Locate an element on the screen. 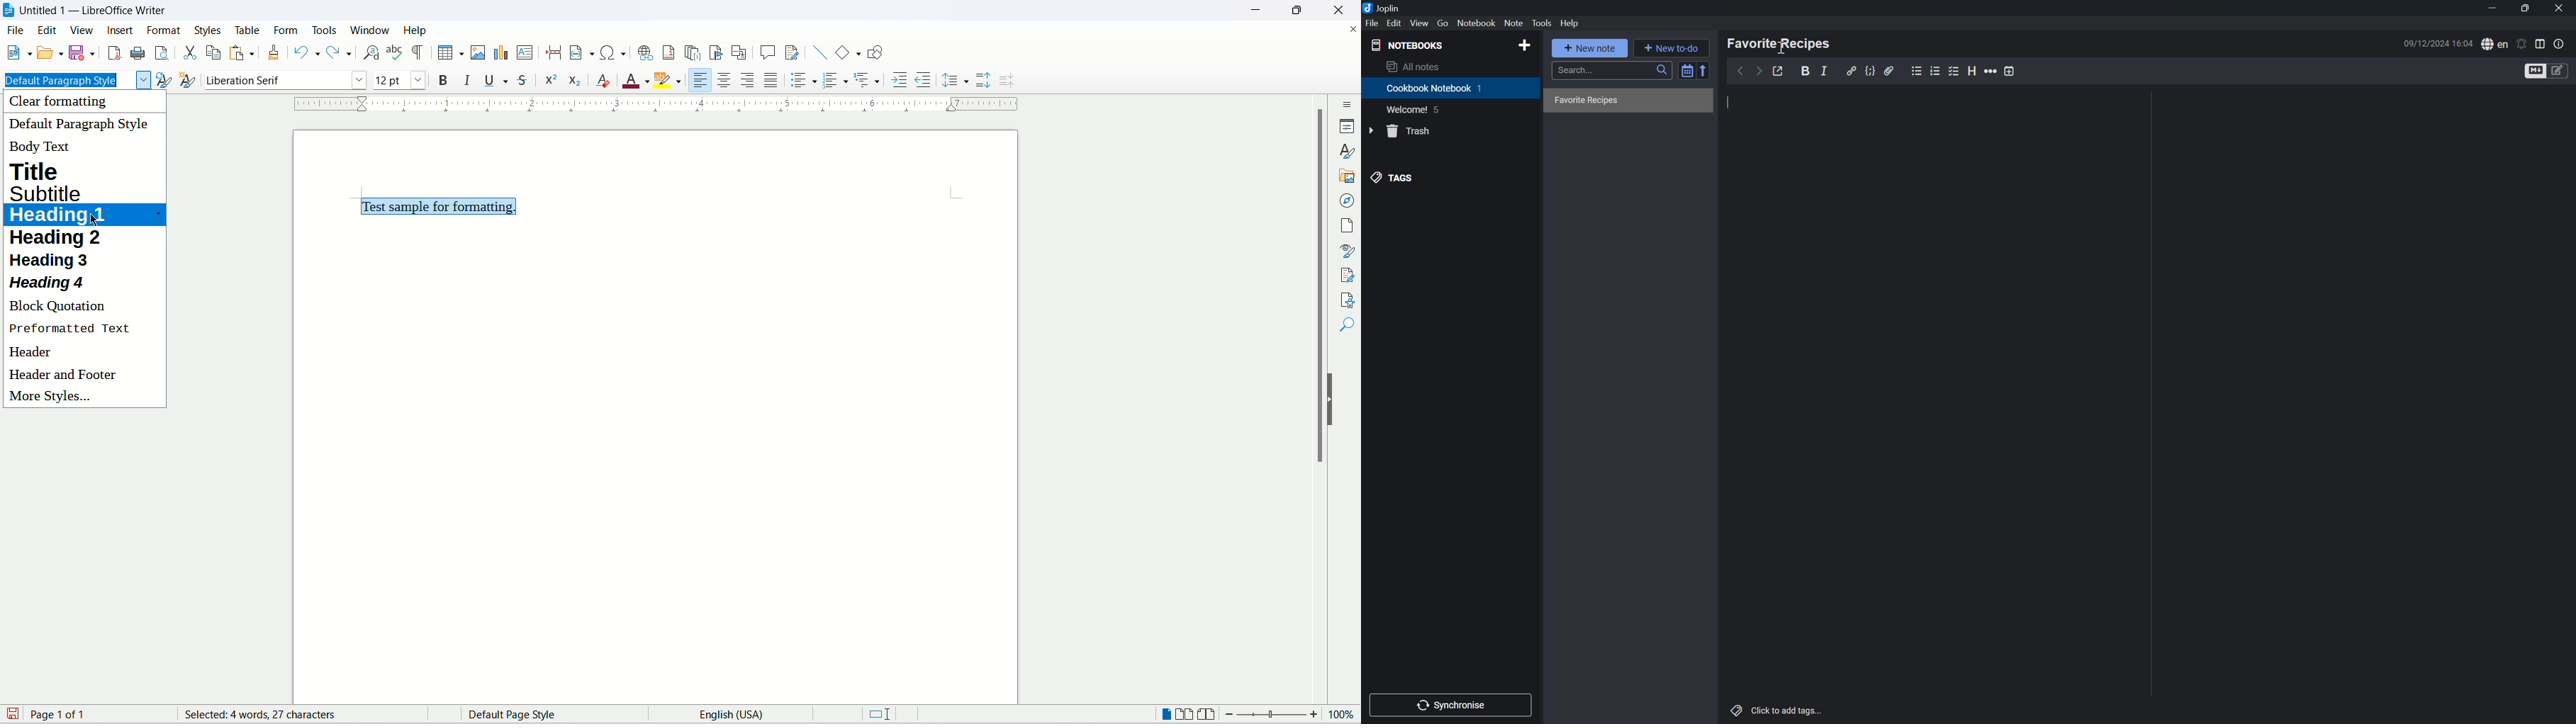 Image resolution: width=2576 pixels, height=728 pixels. Bold is located at coordinates (1807, 69).